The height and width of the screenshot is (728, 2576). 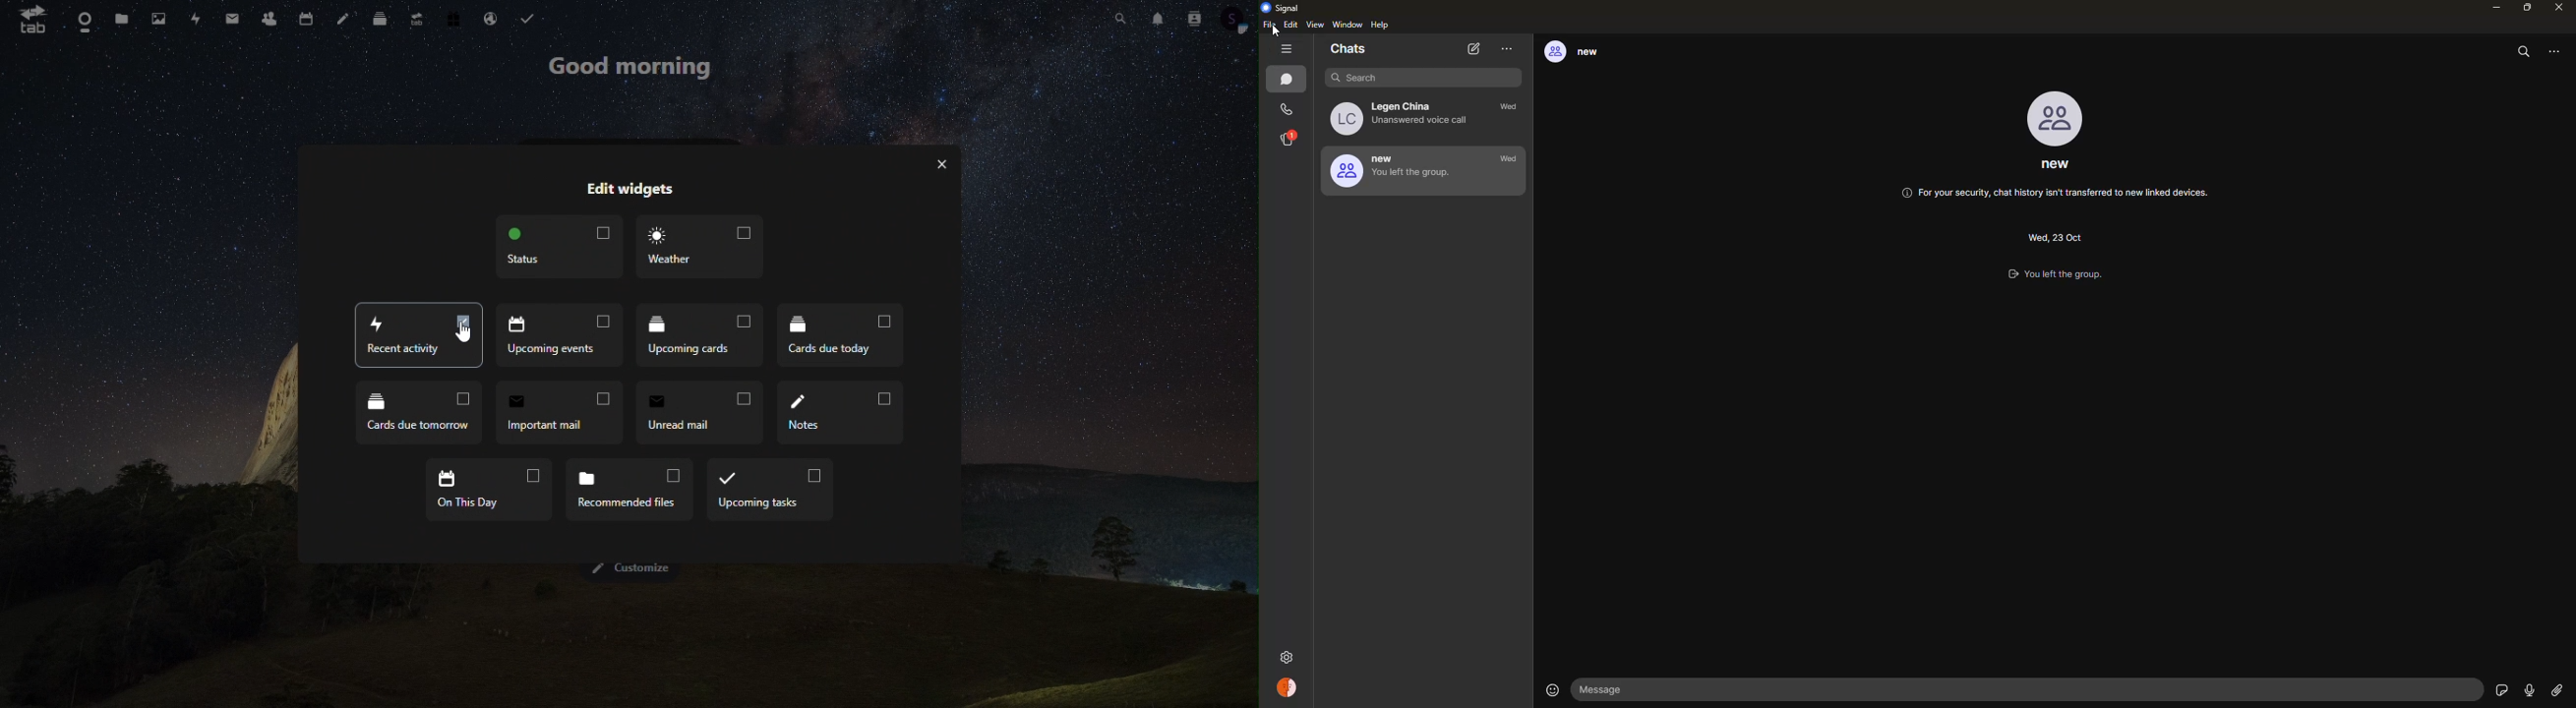 I want to click on profile, so click(x=1288, y=689).